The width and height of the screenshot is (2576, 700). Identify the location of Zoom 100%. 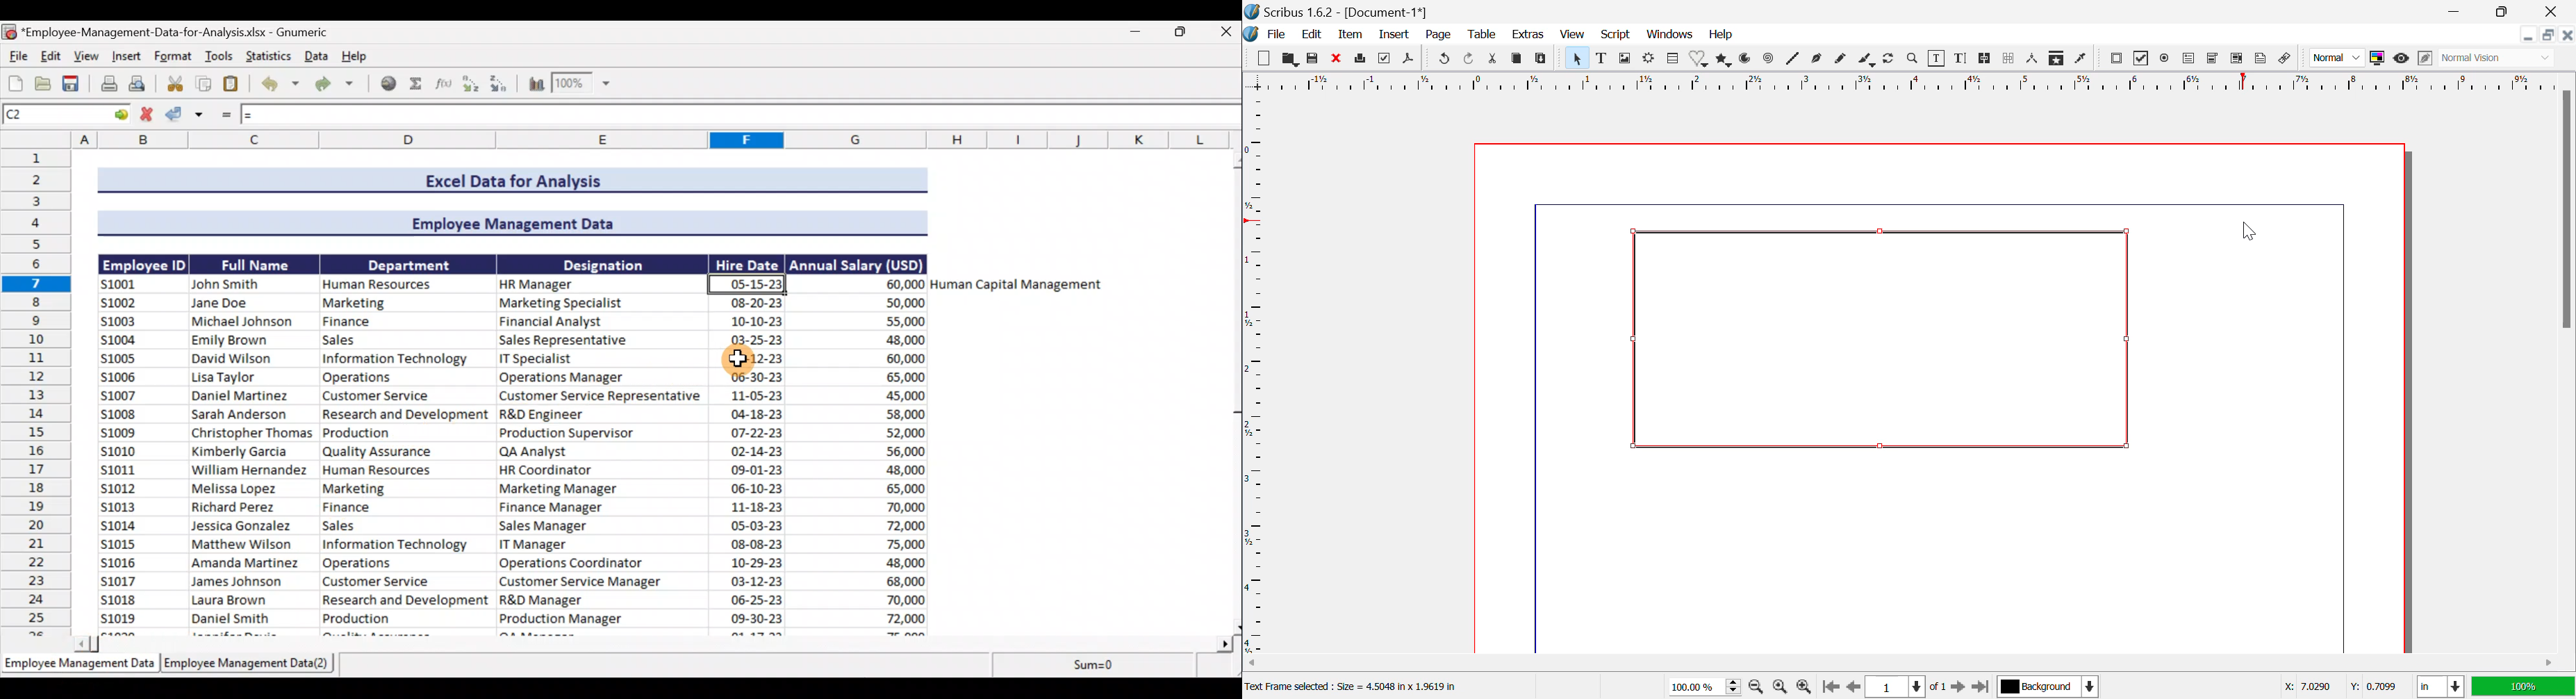
(1706, 686).